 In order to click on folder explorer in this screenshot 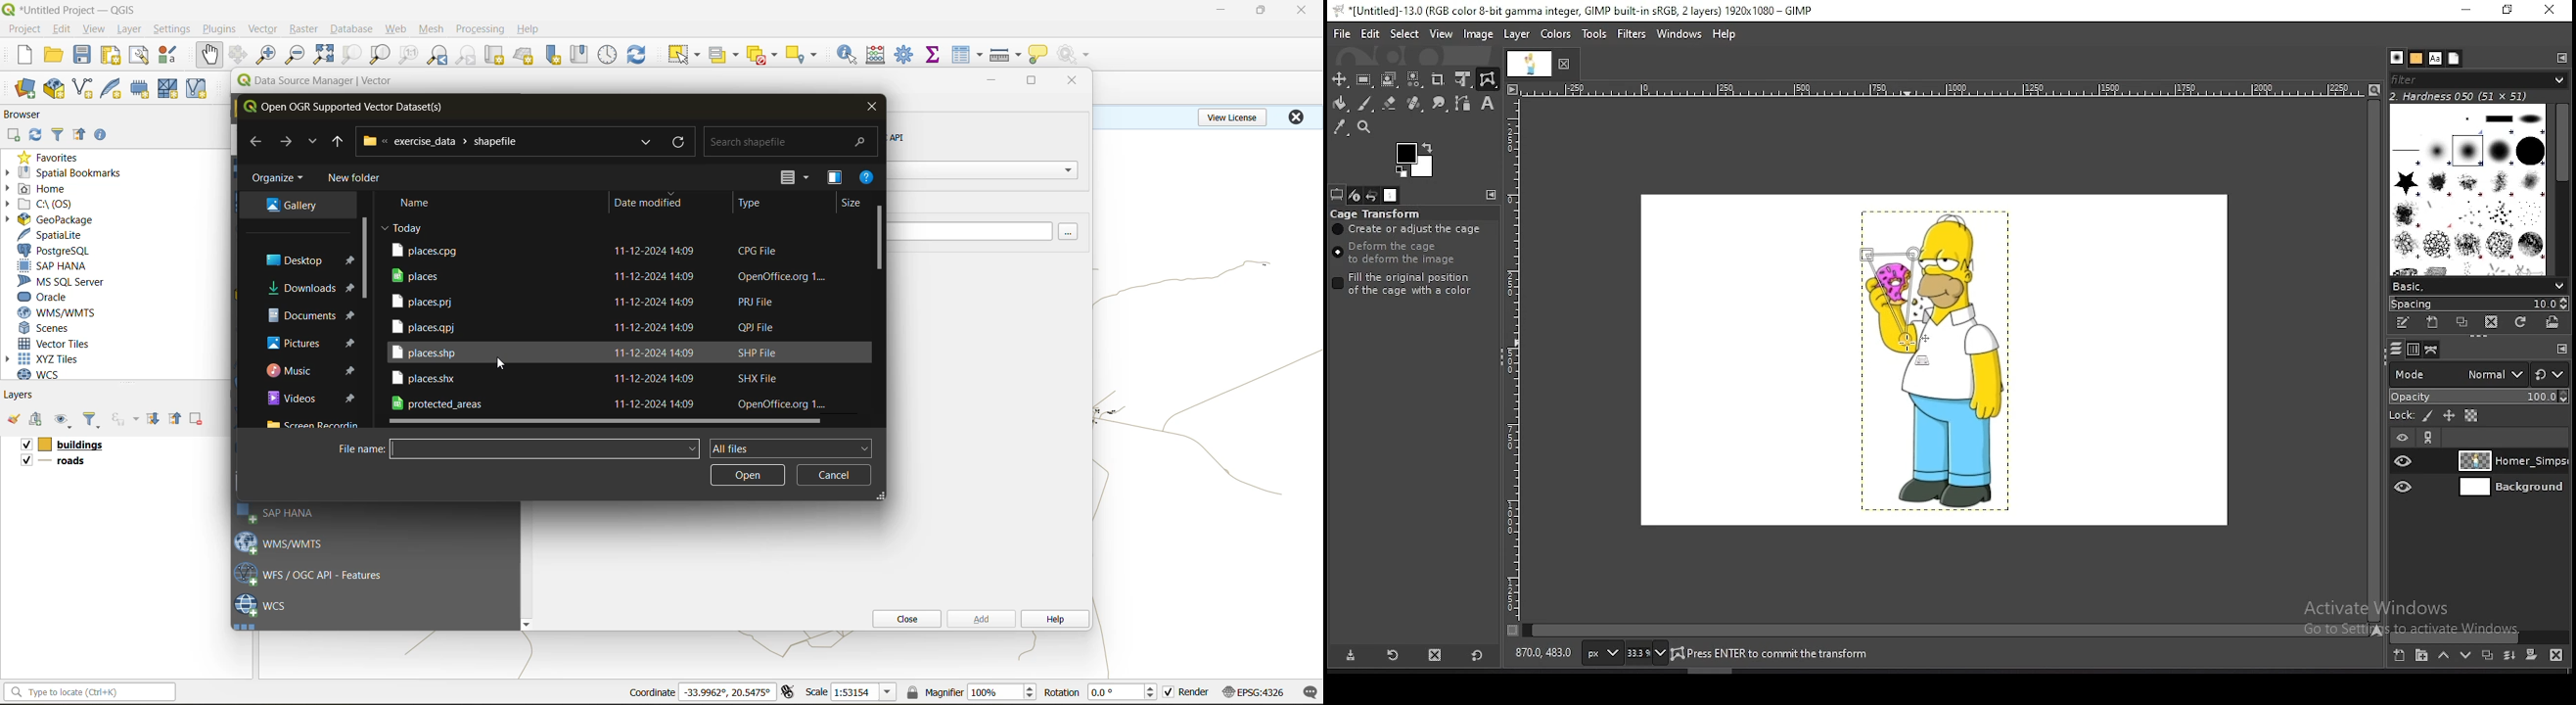, I will do `click(310, 289)`.